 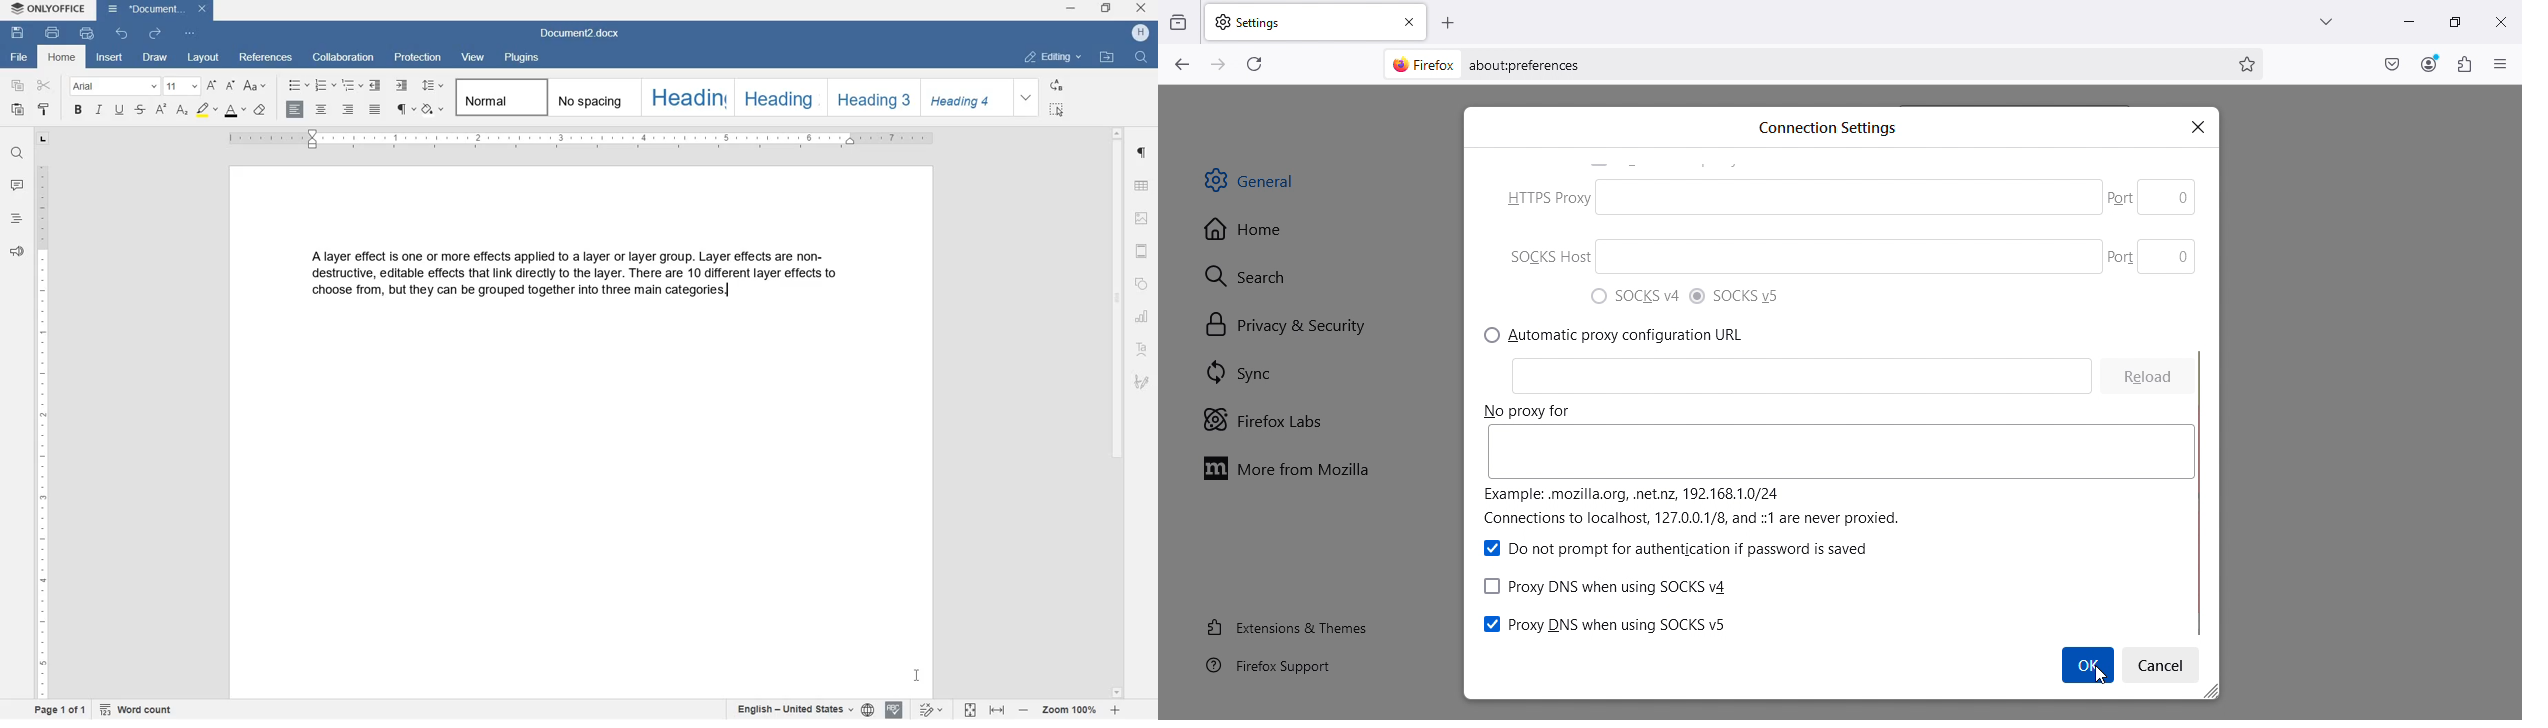 I want to click on HEADING 3, so click(x=871, y=98).